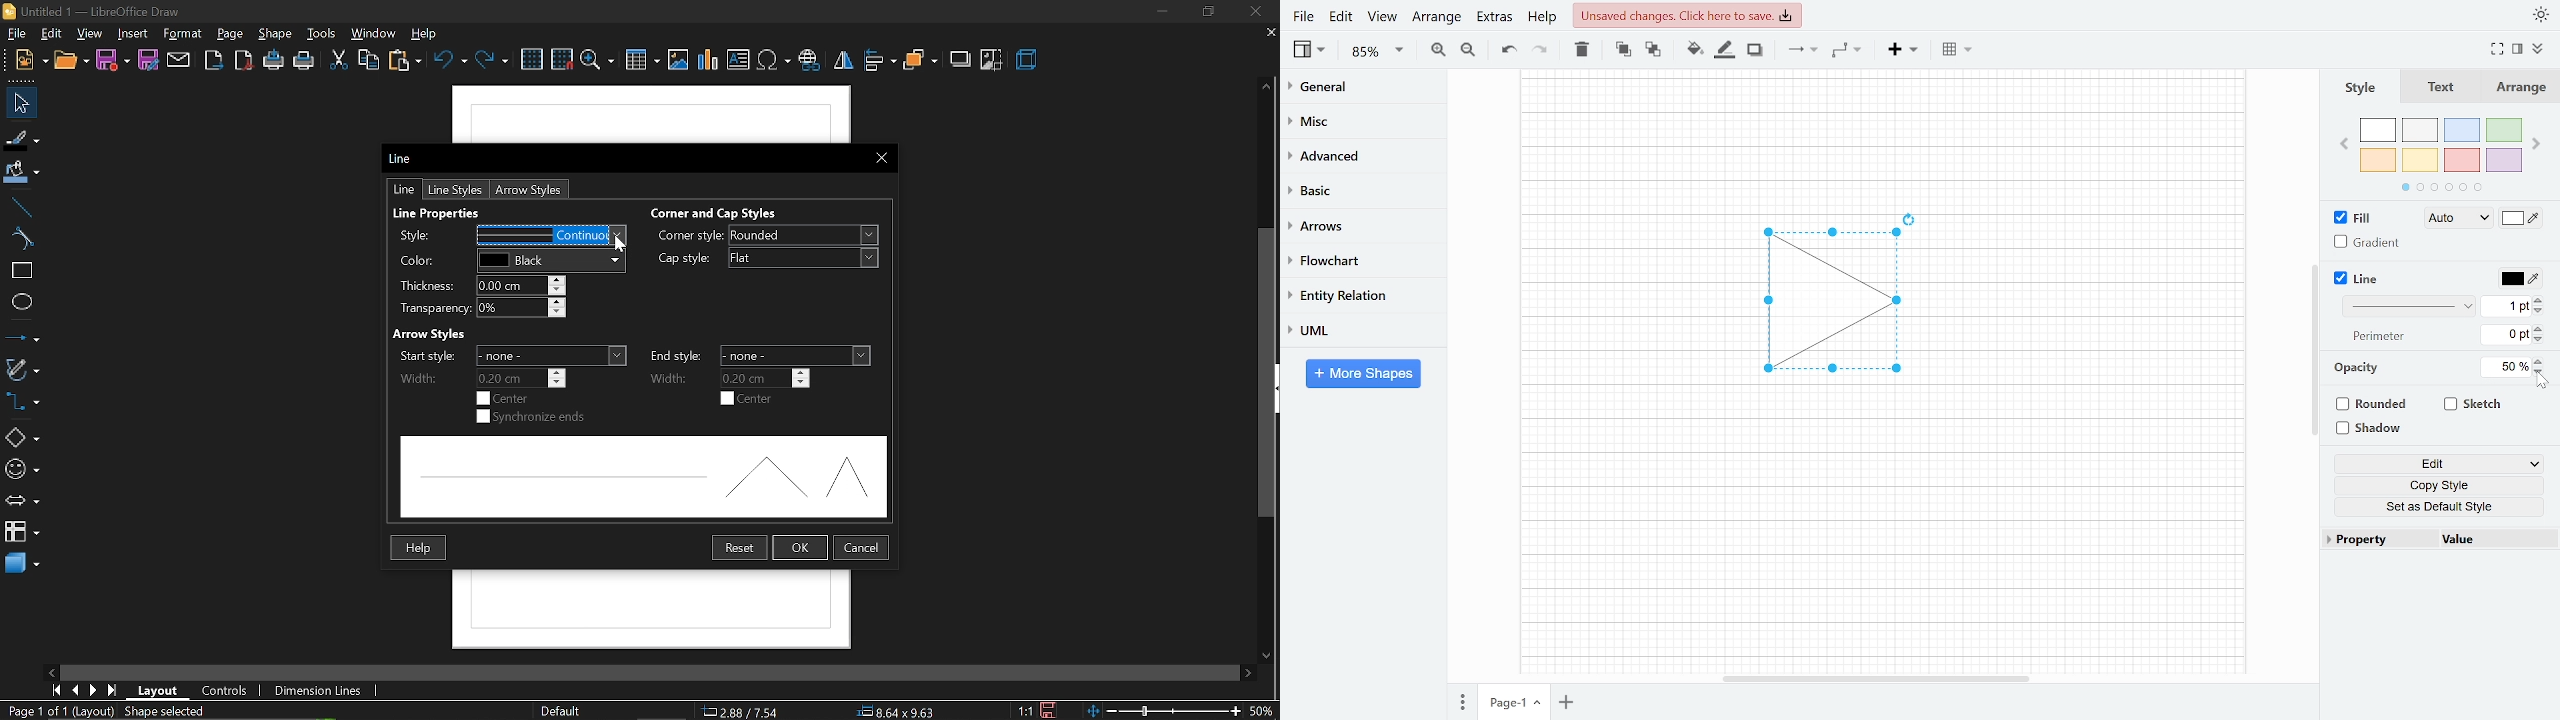 This screenshot has height=728, width=2576. What do you see at coordinates (800, 547) in the screenshot?
I see `ok` at bounding box center [800, 547].